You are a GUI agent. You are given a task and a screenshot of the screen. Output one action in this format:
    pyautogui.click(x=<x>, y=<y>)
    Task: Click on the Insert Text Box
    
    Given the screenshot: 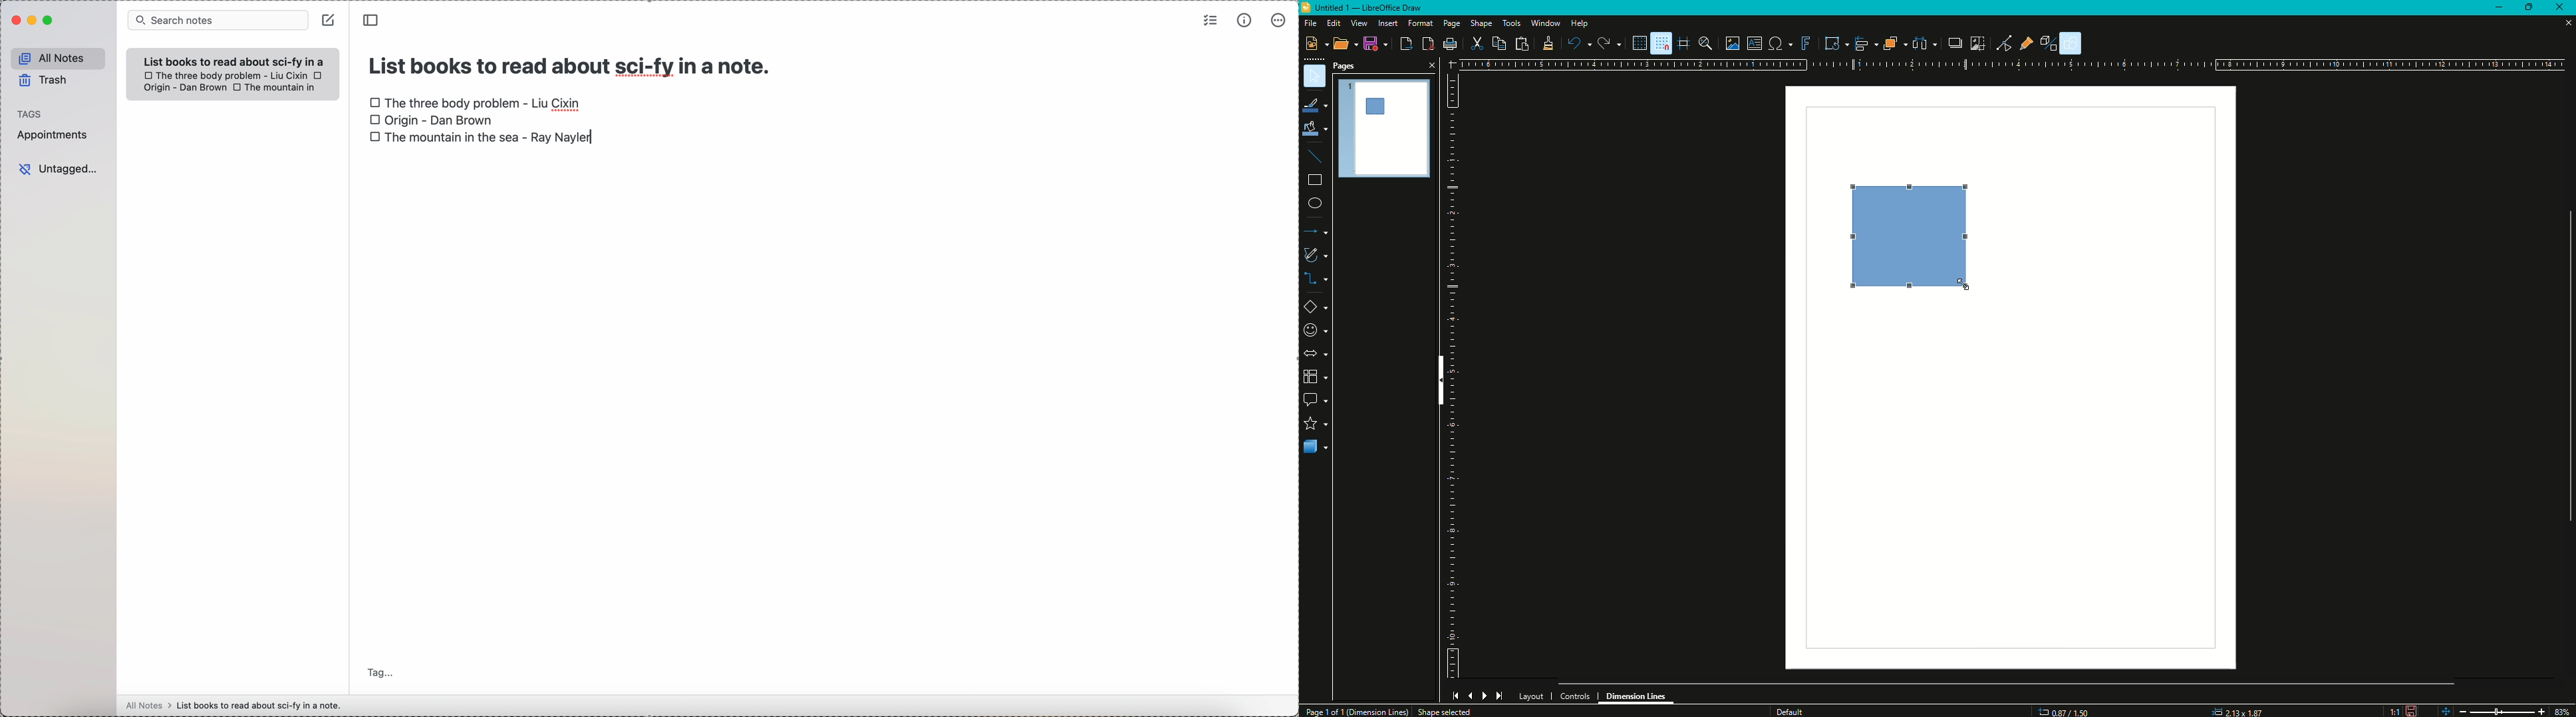 What is the action you would take?
    pyautogui.click(x=1754, y=43)
    